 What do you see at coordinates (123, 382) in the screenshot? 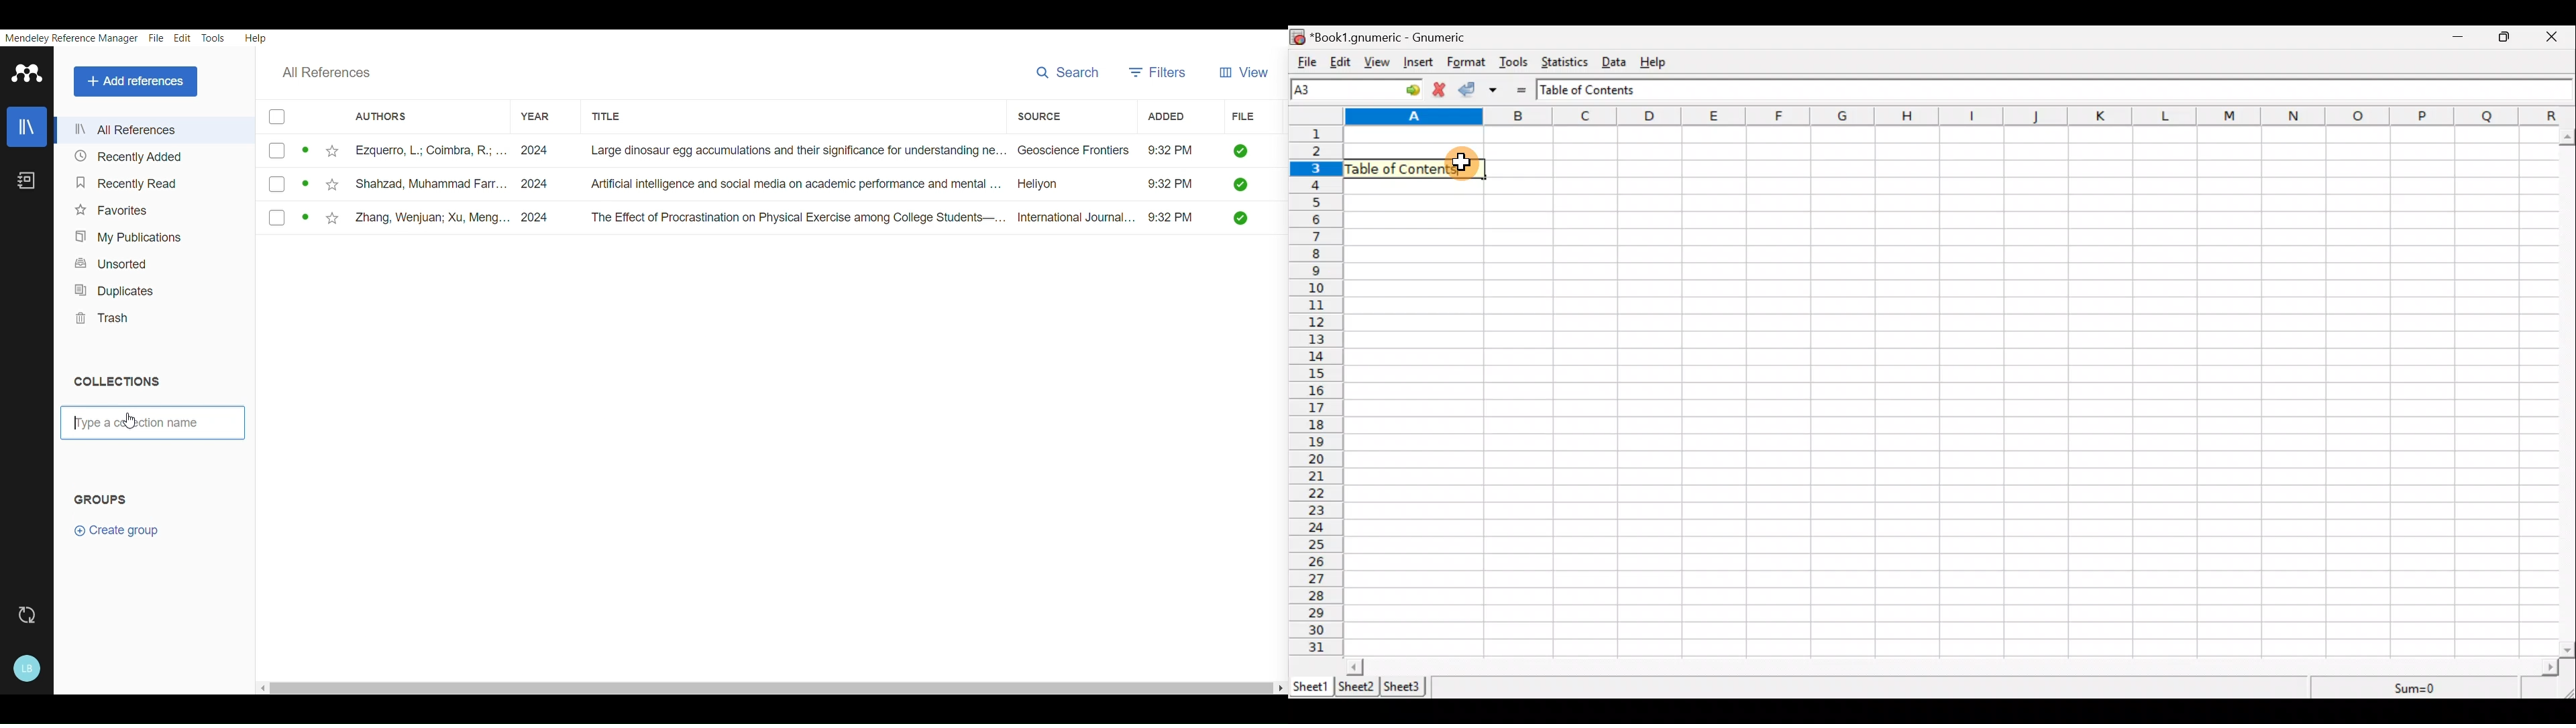
I see `Collections` at bounding box center [123, 382].